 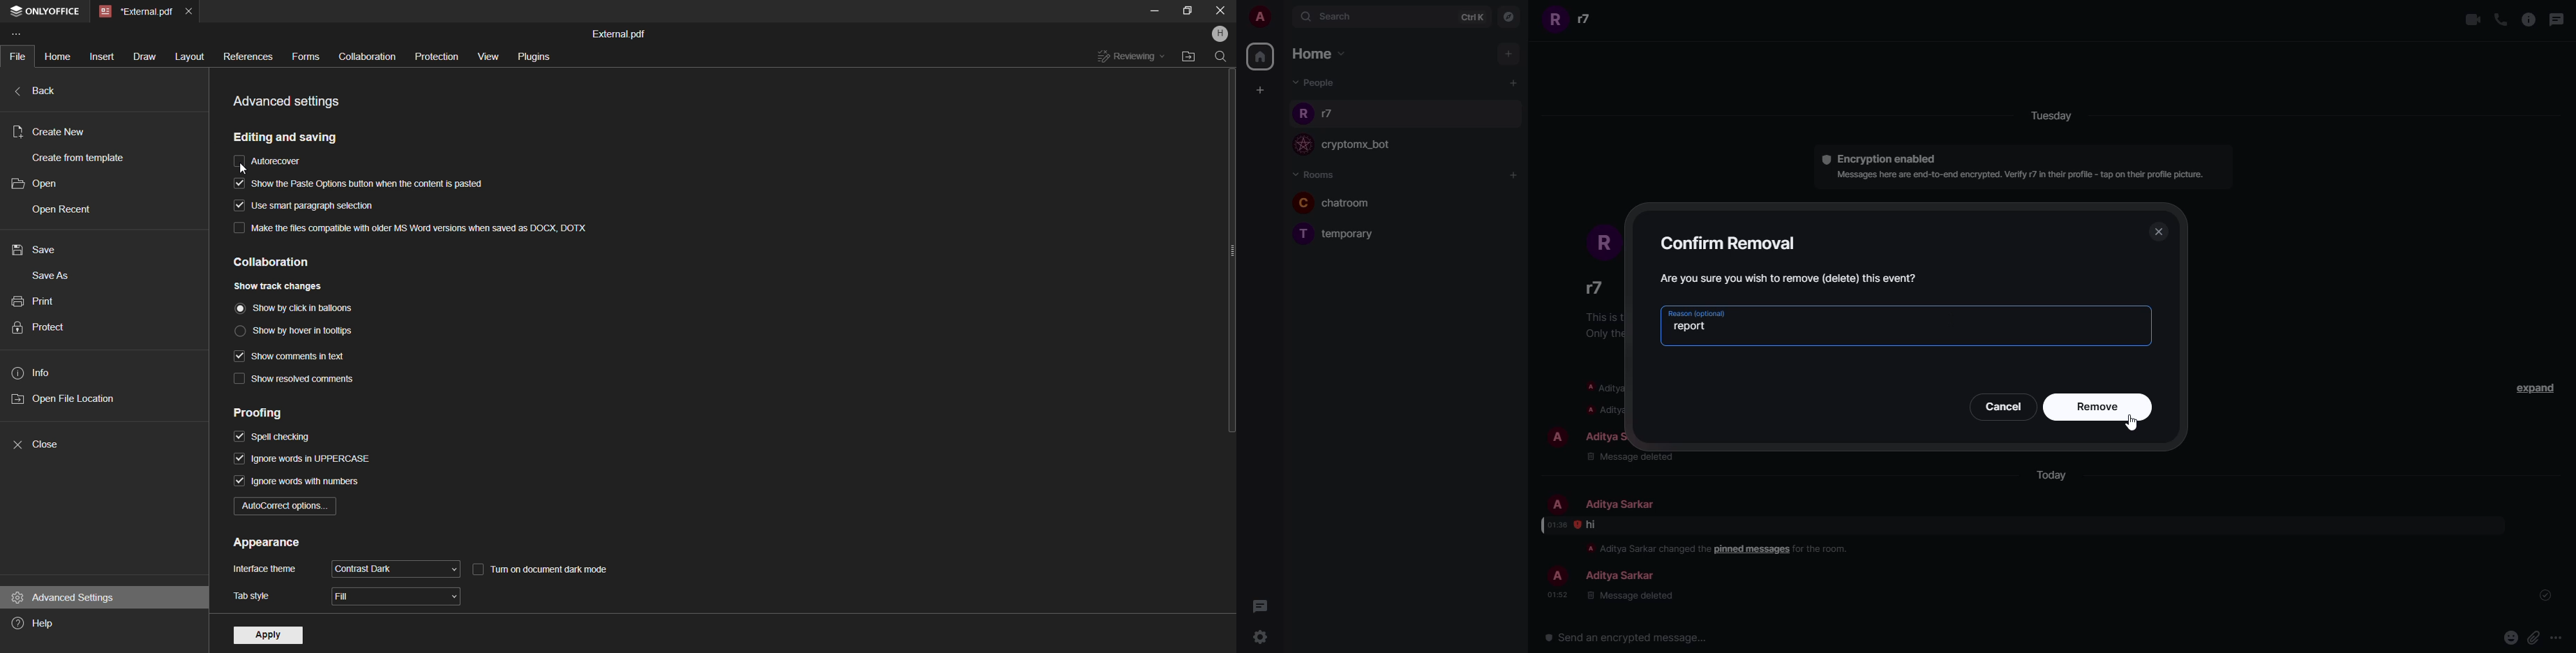 I want to click on info, so click(x=2528, y=20).